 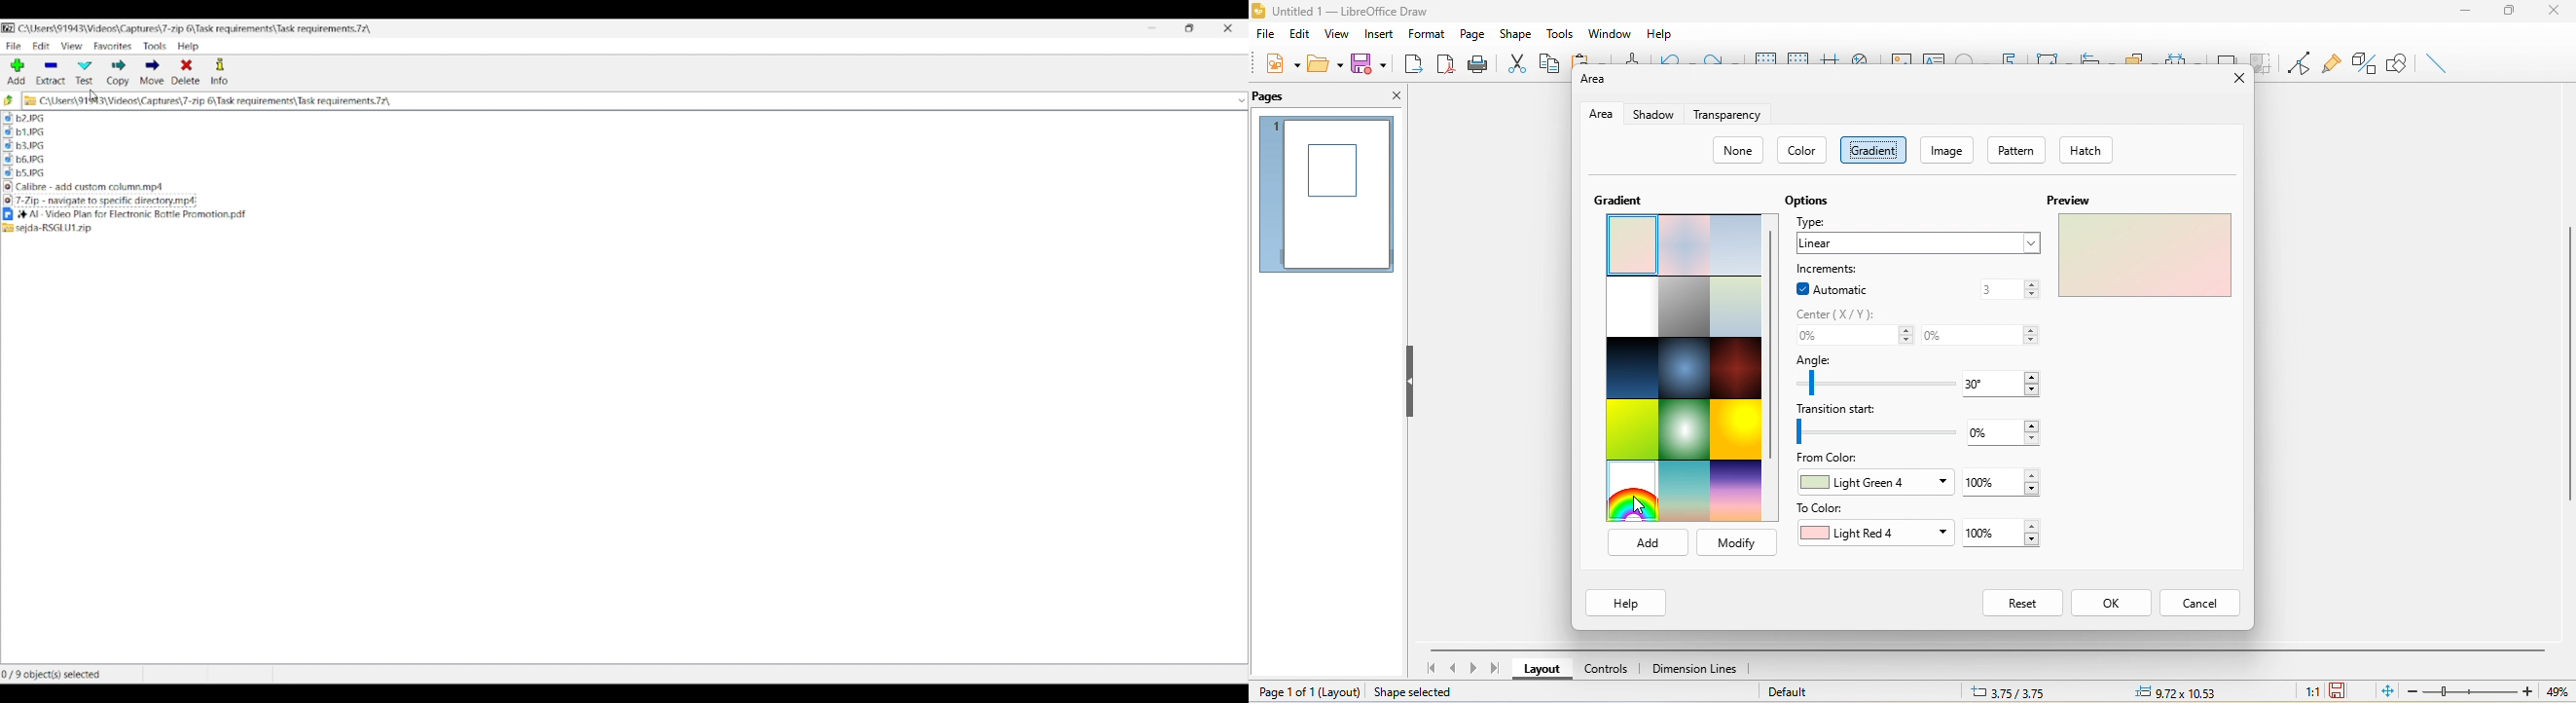 What do you see at coordinates (1240, 102) in the screenshot?
I see `list folder locations` at bounding box center [1240, 102].